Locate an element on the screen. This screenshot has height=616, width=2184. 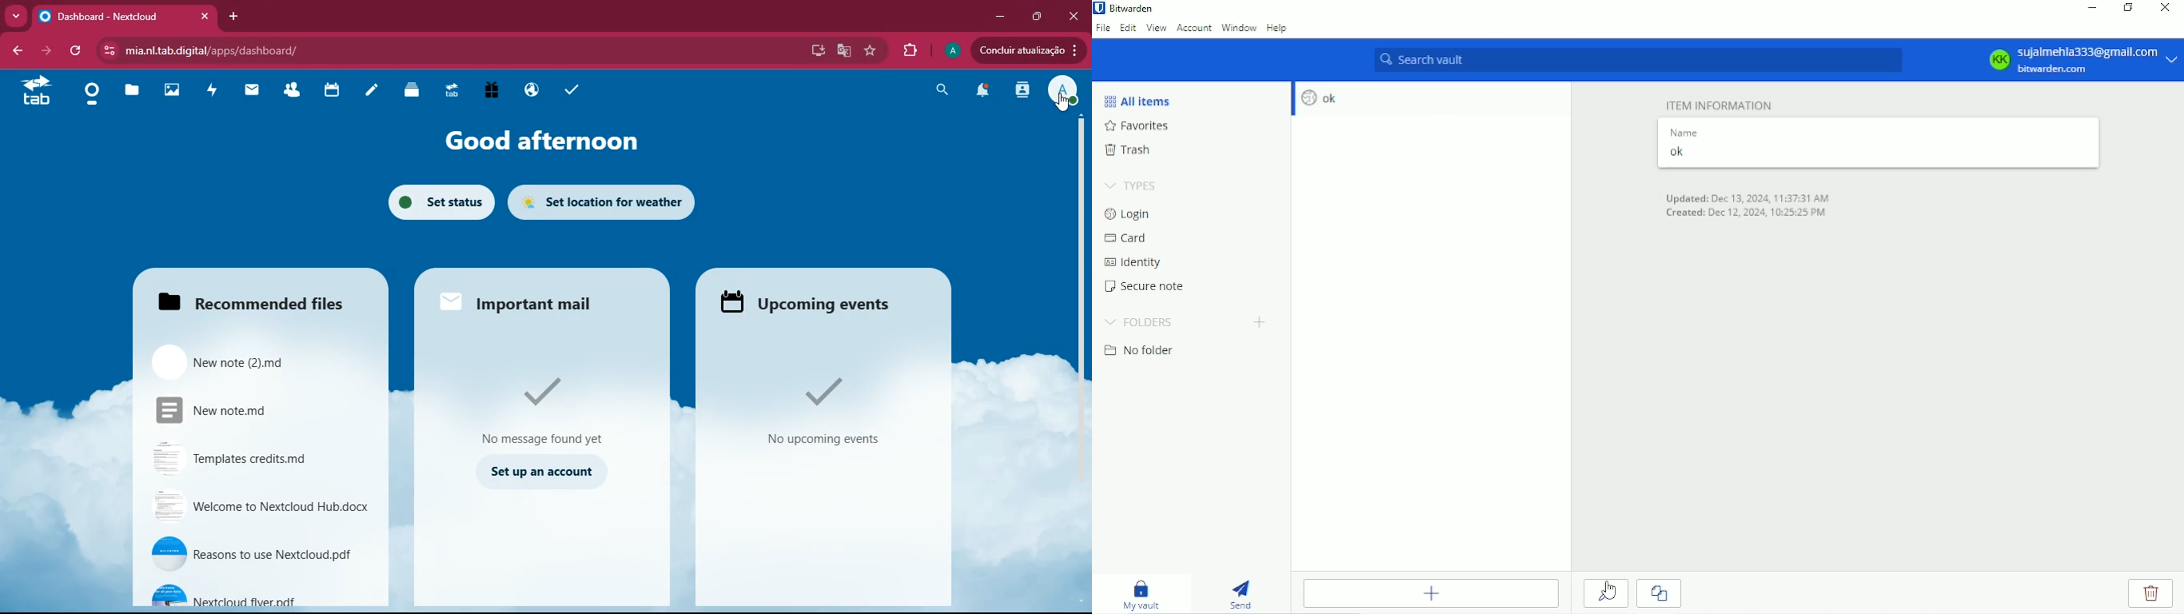
KK sujalmehla333@gmail.com   bitwarden.com is located at coordinates (2080, 59).